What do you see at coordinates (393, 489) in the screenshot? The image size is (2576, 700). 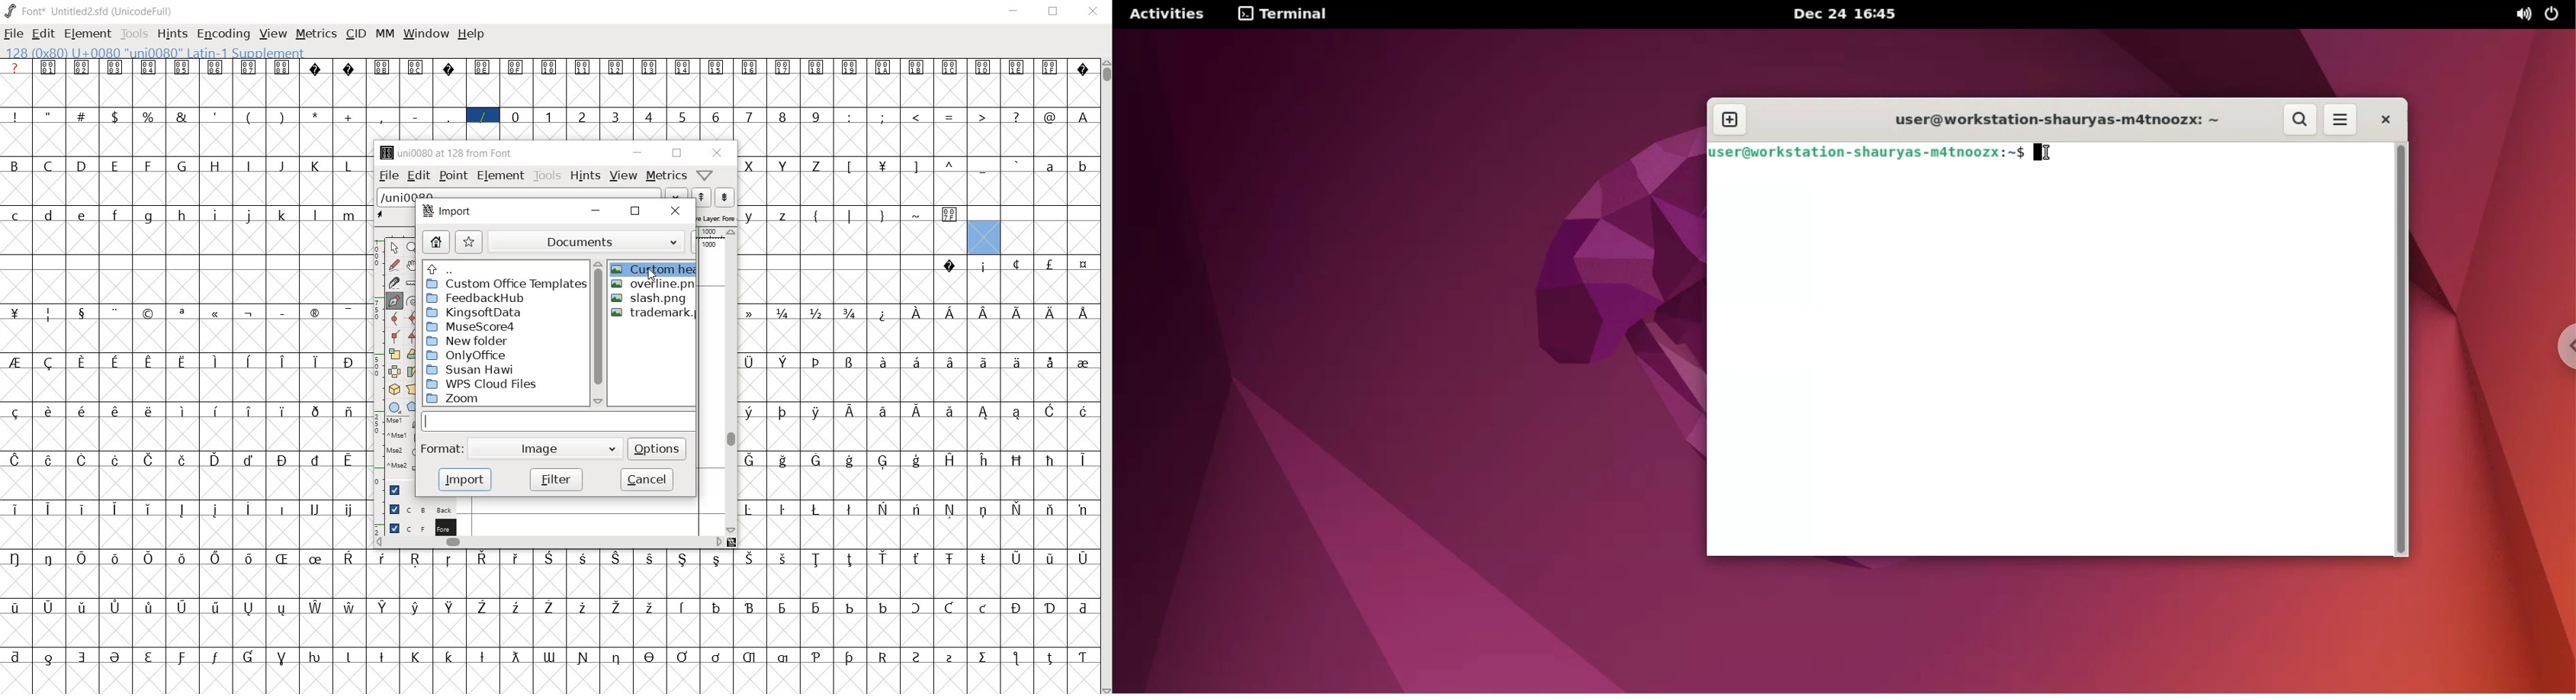 I see `Guide` at bounding box center [393, 489].